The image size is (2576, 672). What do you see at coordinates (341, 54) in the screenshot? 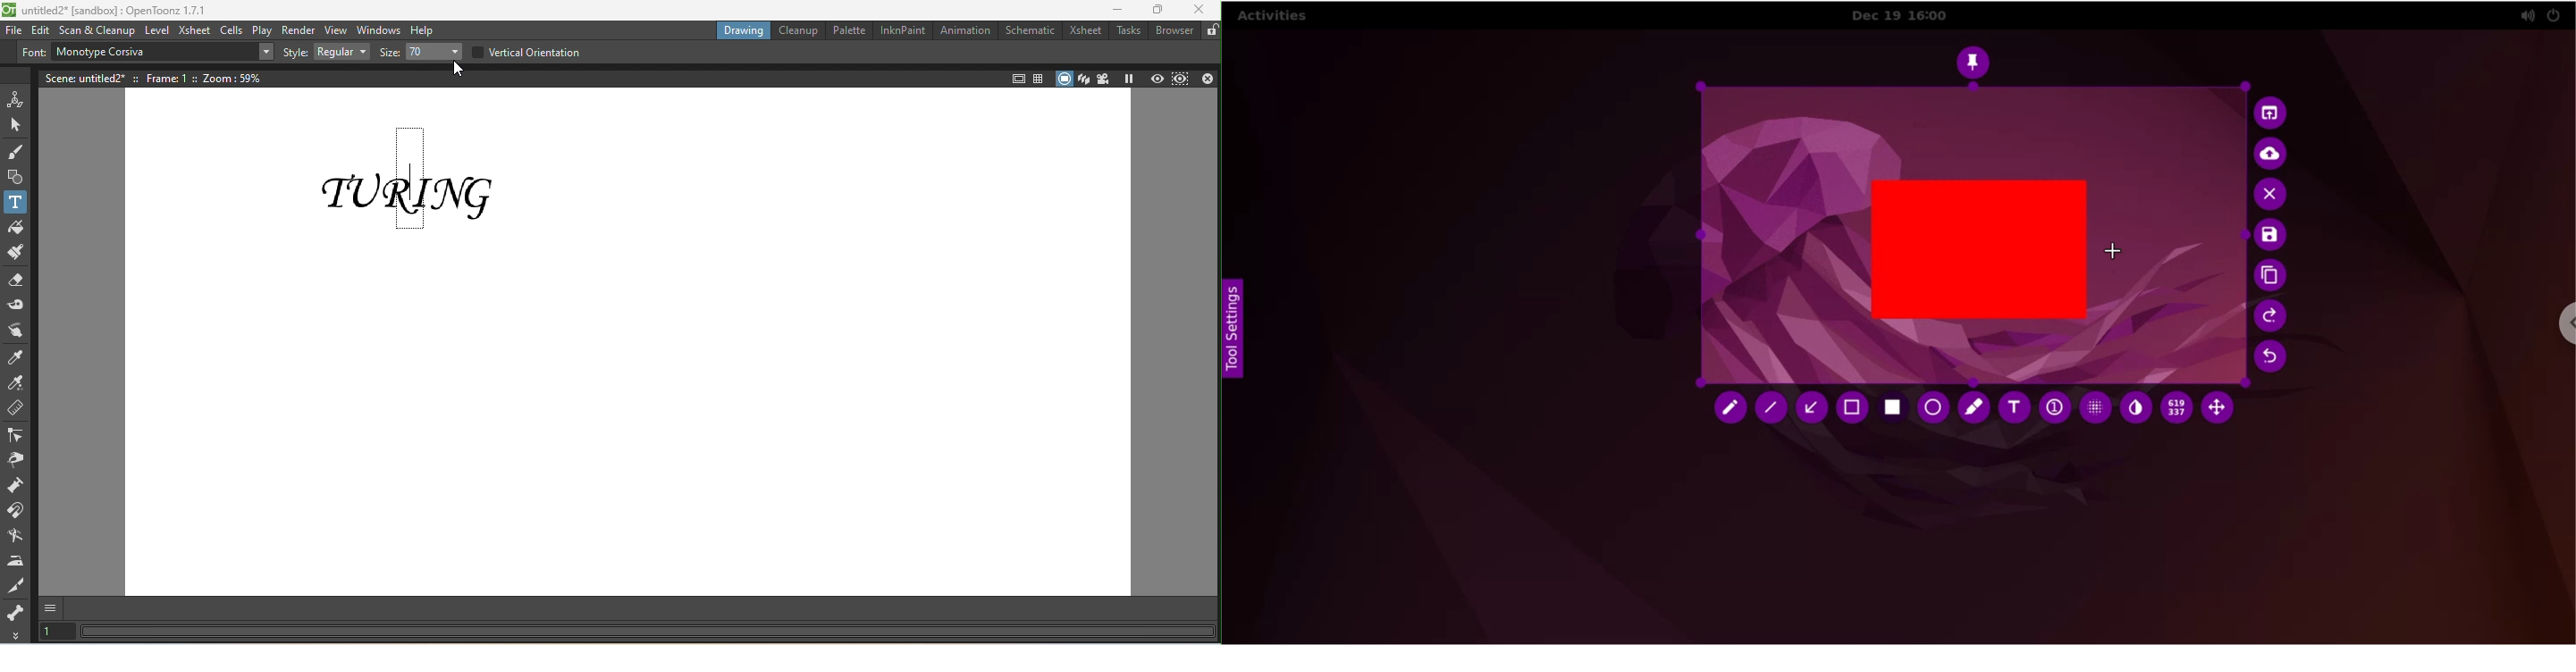
I see `Drop down` at bounding box center [341, 54].